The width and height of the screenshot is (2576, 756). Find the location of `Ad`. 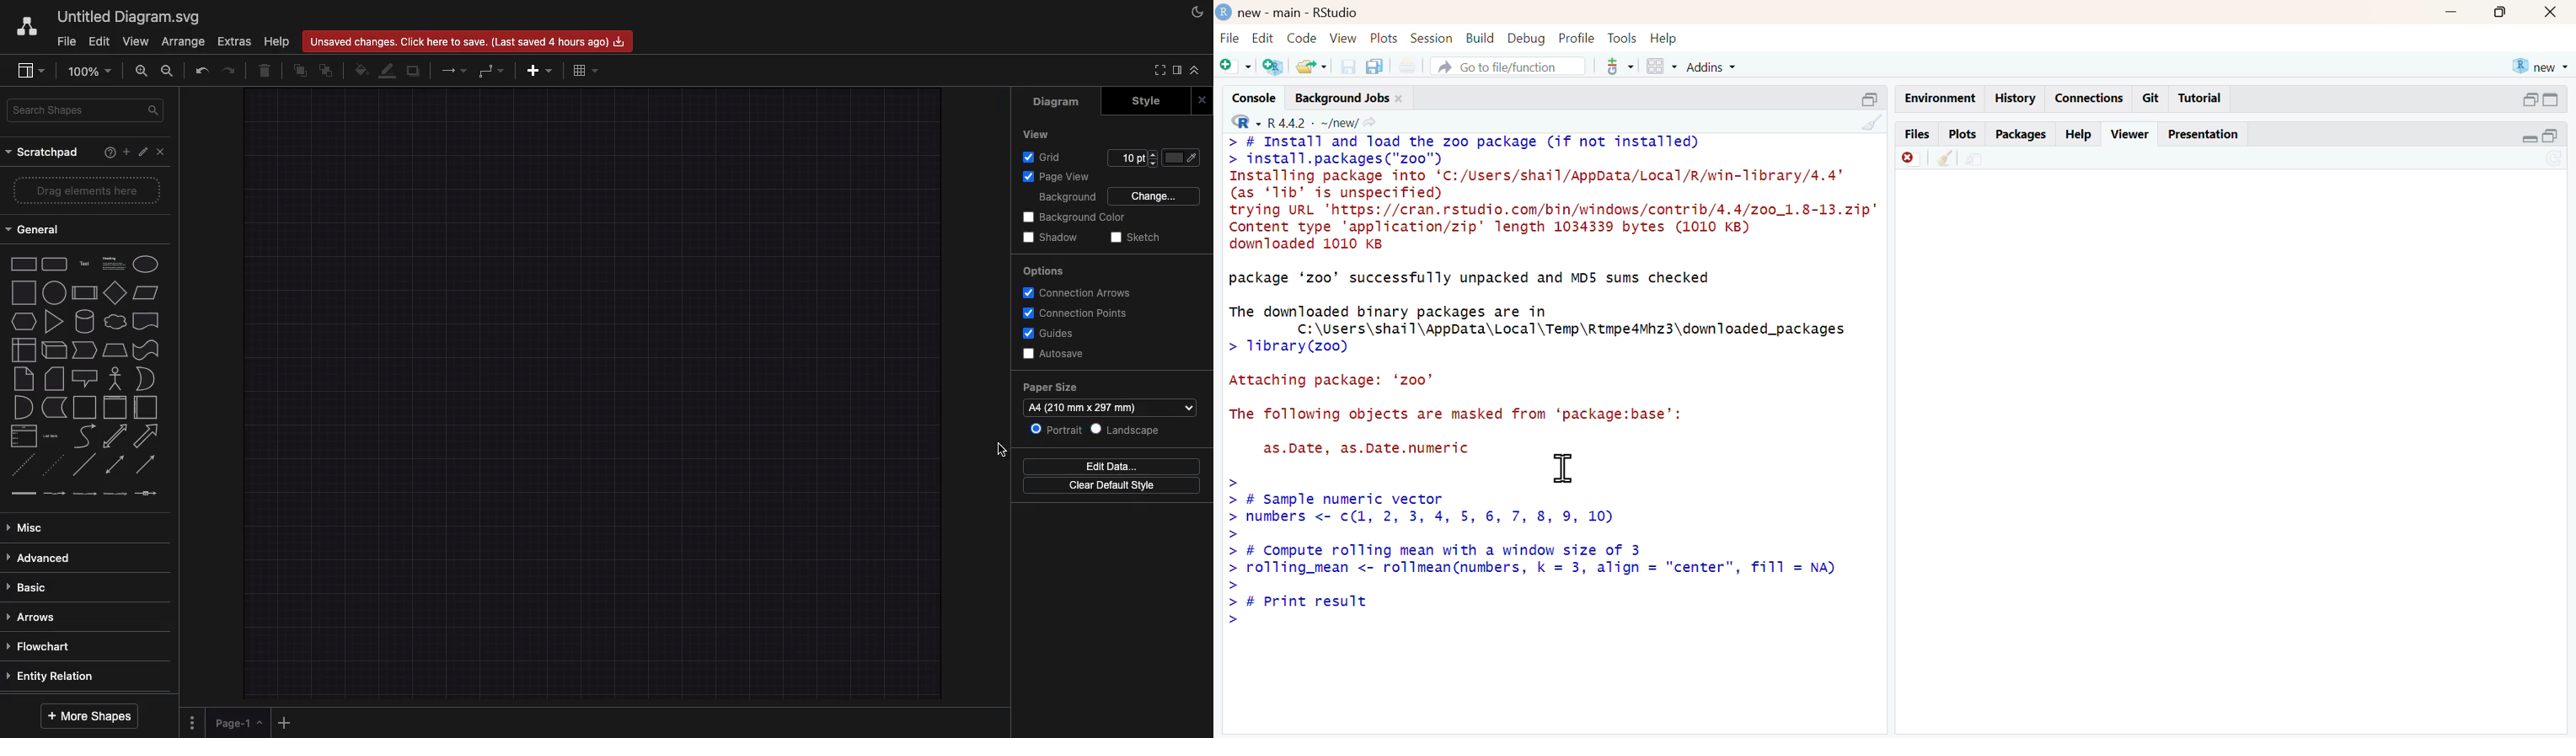

Ad is located at coordinates (123, 153).